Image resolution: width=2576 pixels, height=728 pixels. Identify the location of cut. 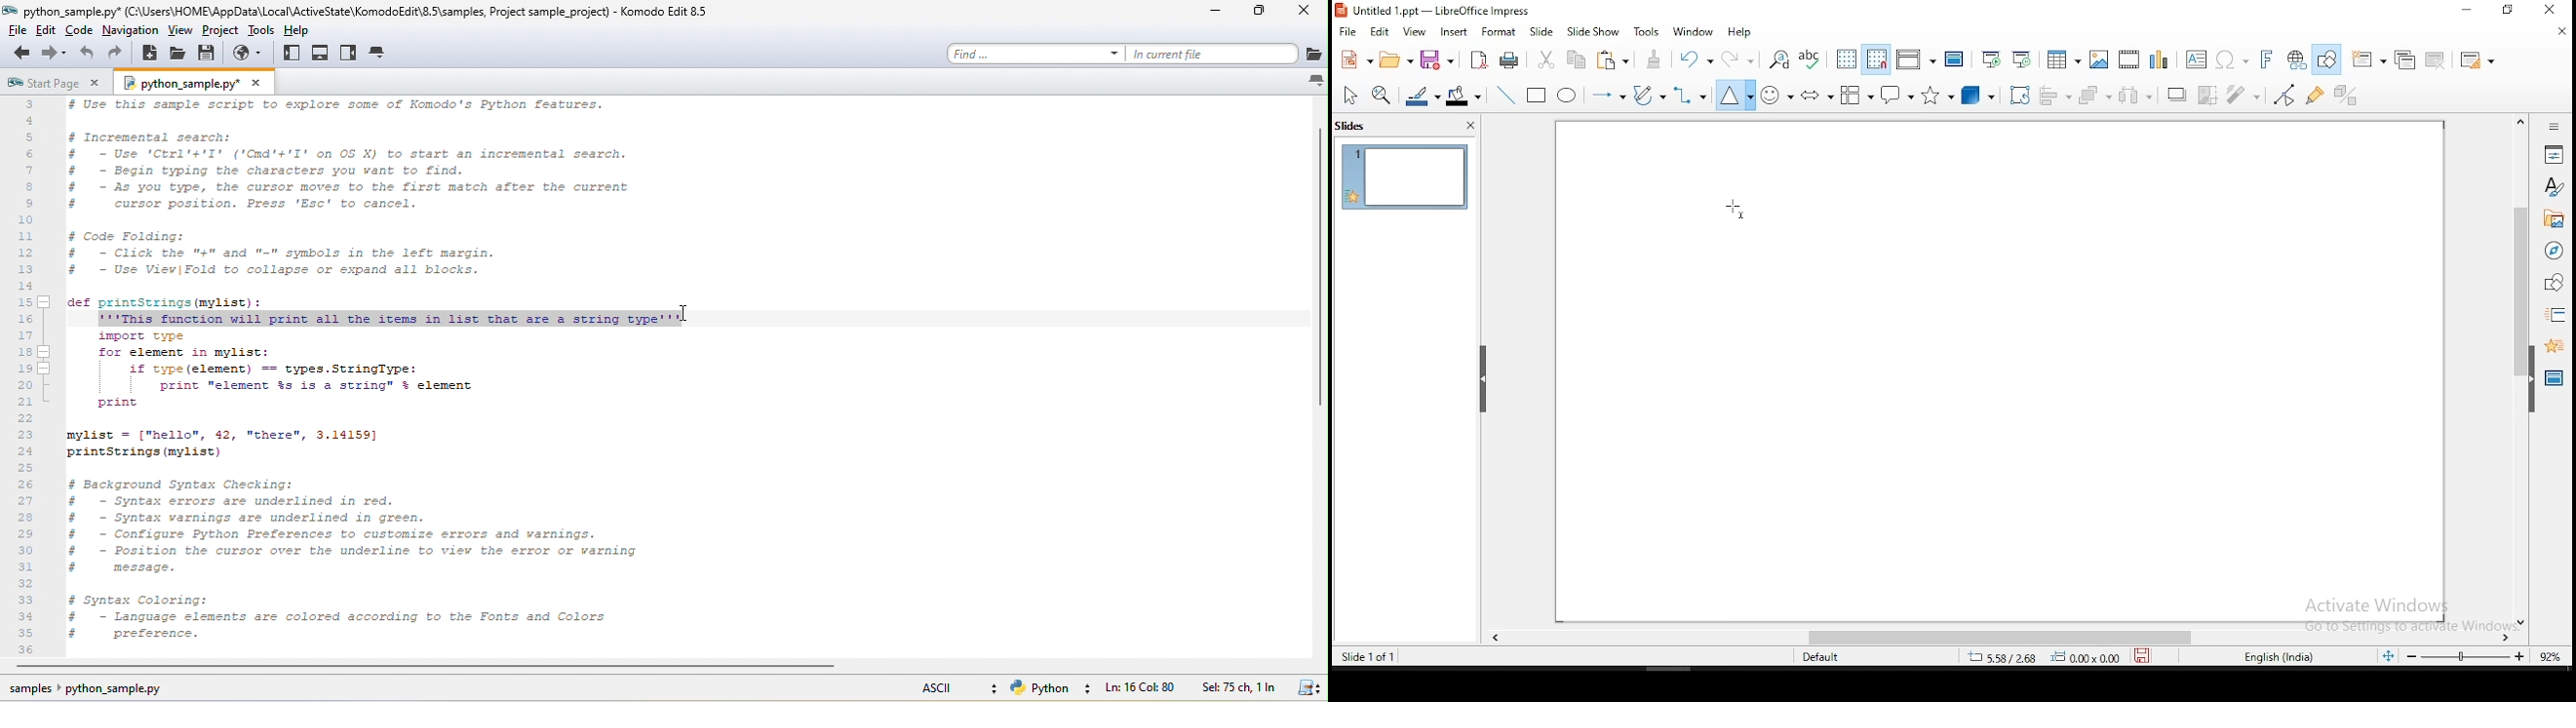
(1547, 60).